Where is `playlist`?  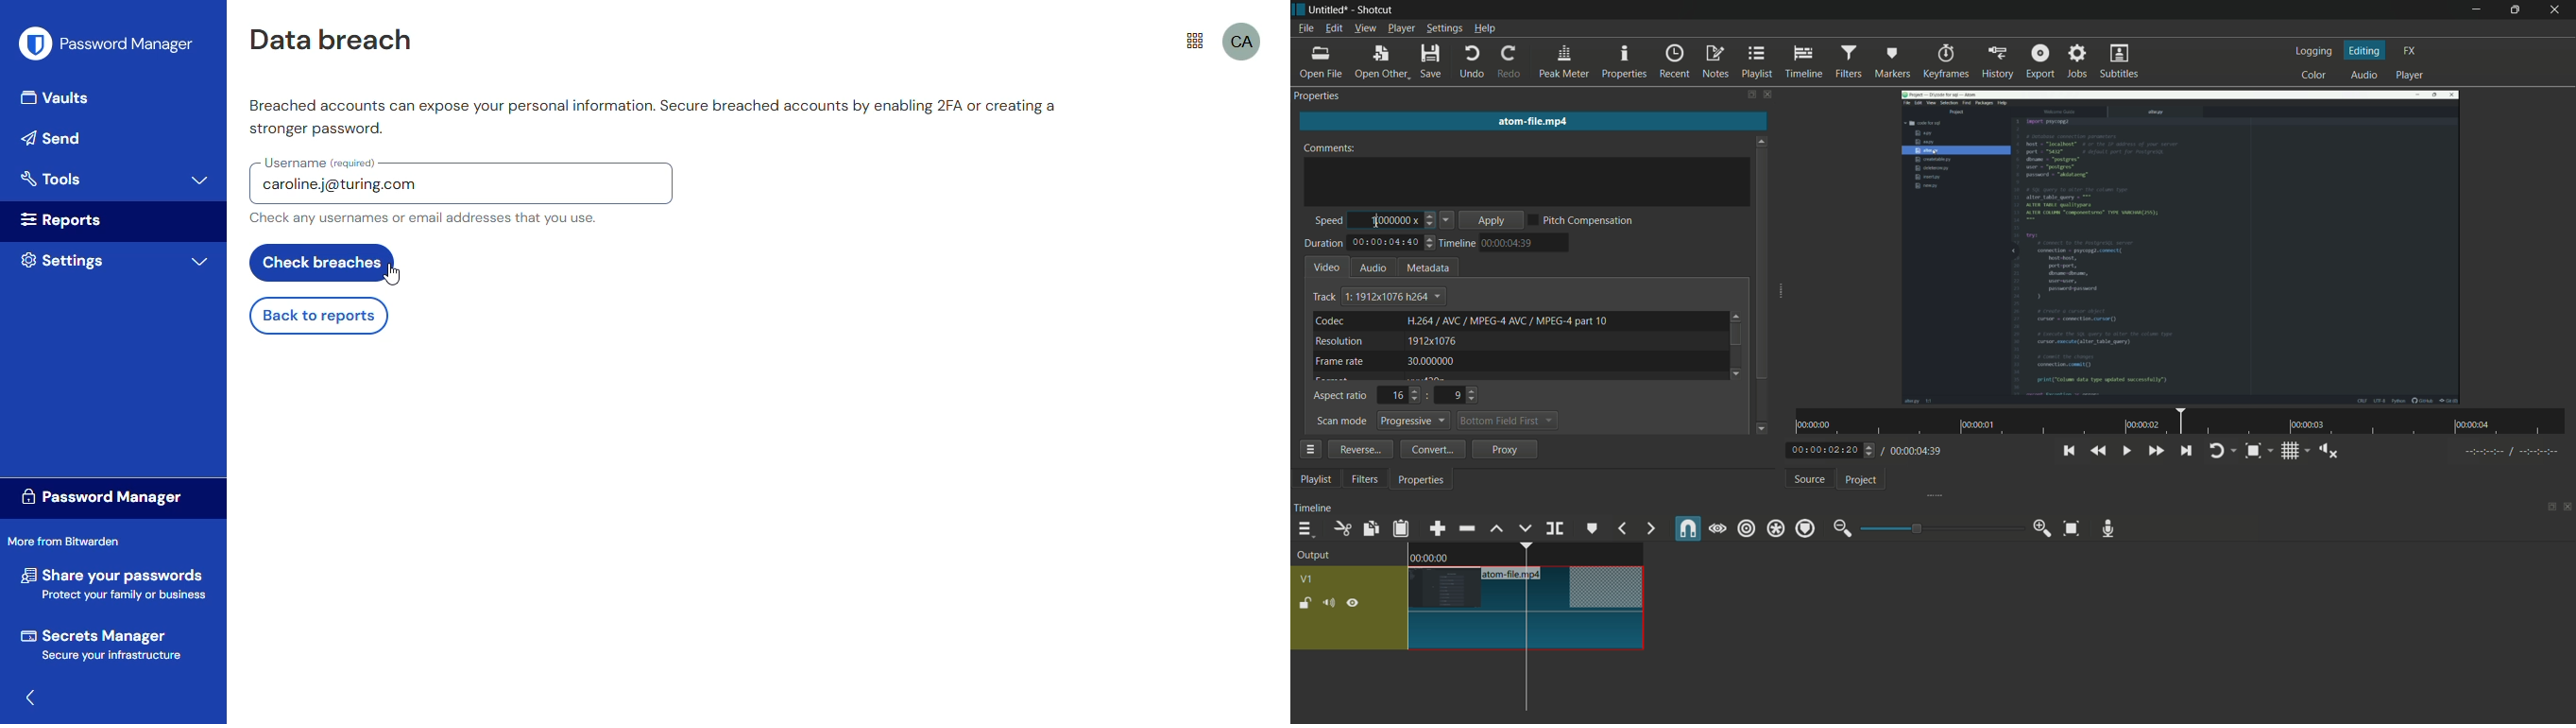
playlist is located at coordinates (1315, 479).